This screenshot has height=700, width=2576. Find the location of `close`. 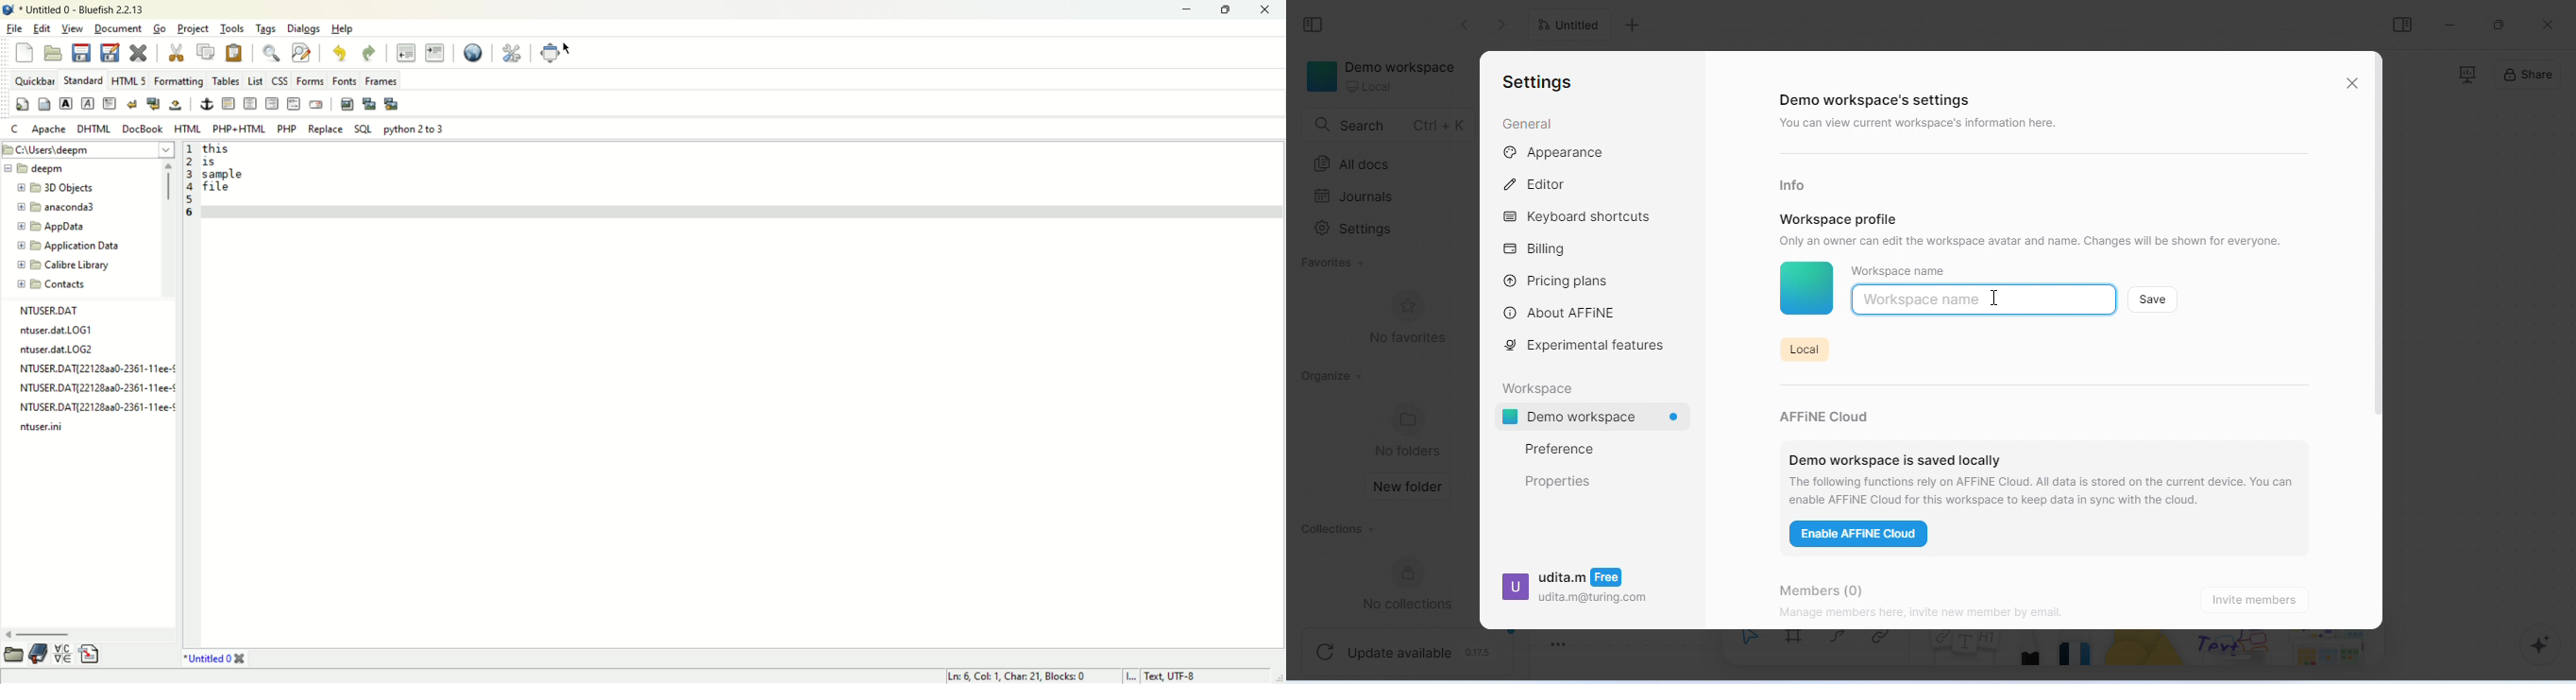

close is located at coordinates (2548, 25).